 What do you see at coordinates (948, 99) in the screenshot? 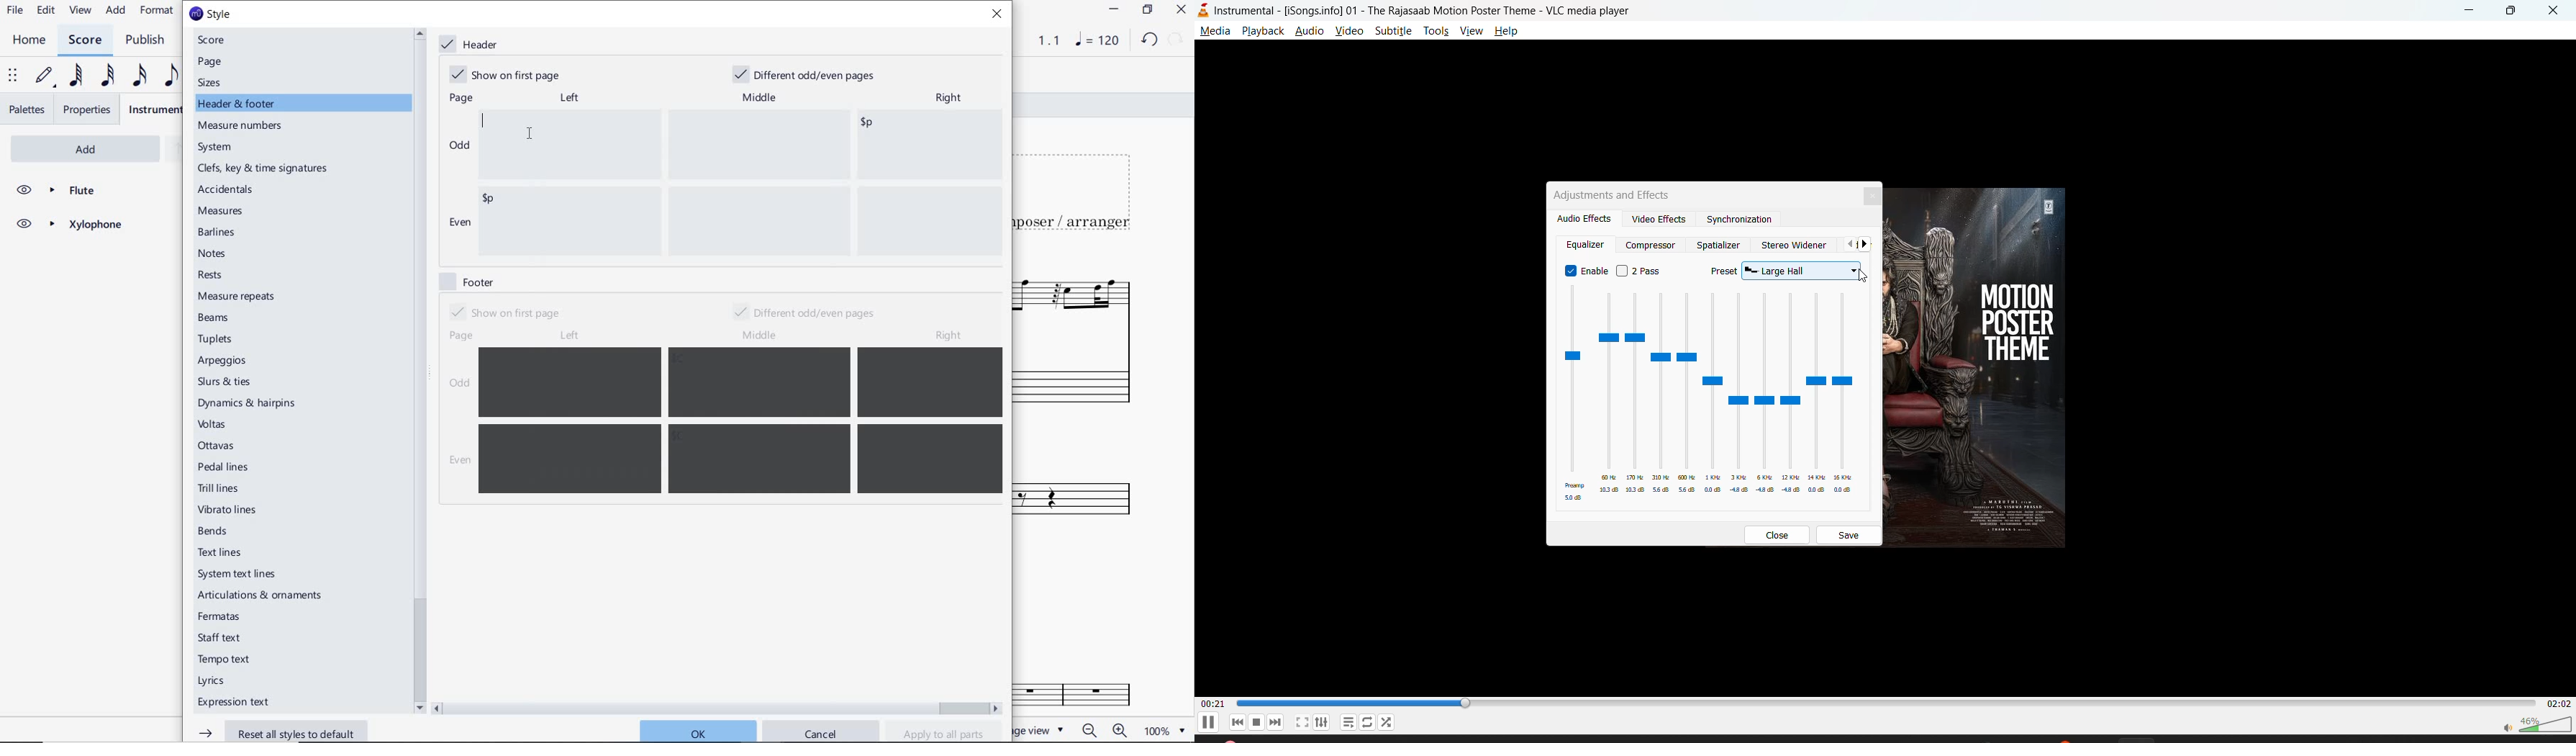
I see `right` at bounding box center [948, 99].